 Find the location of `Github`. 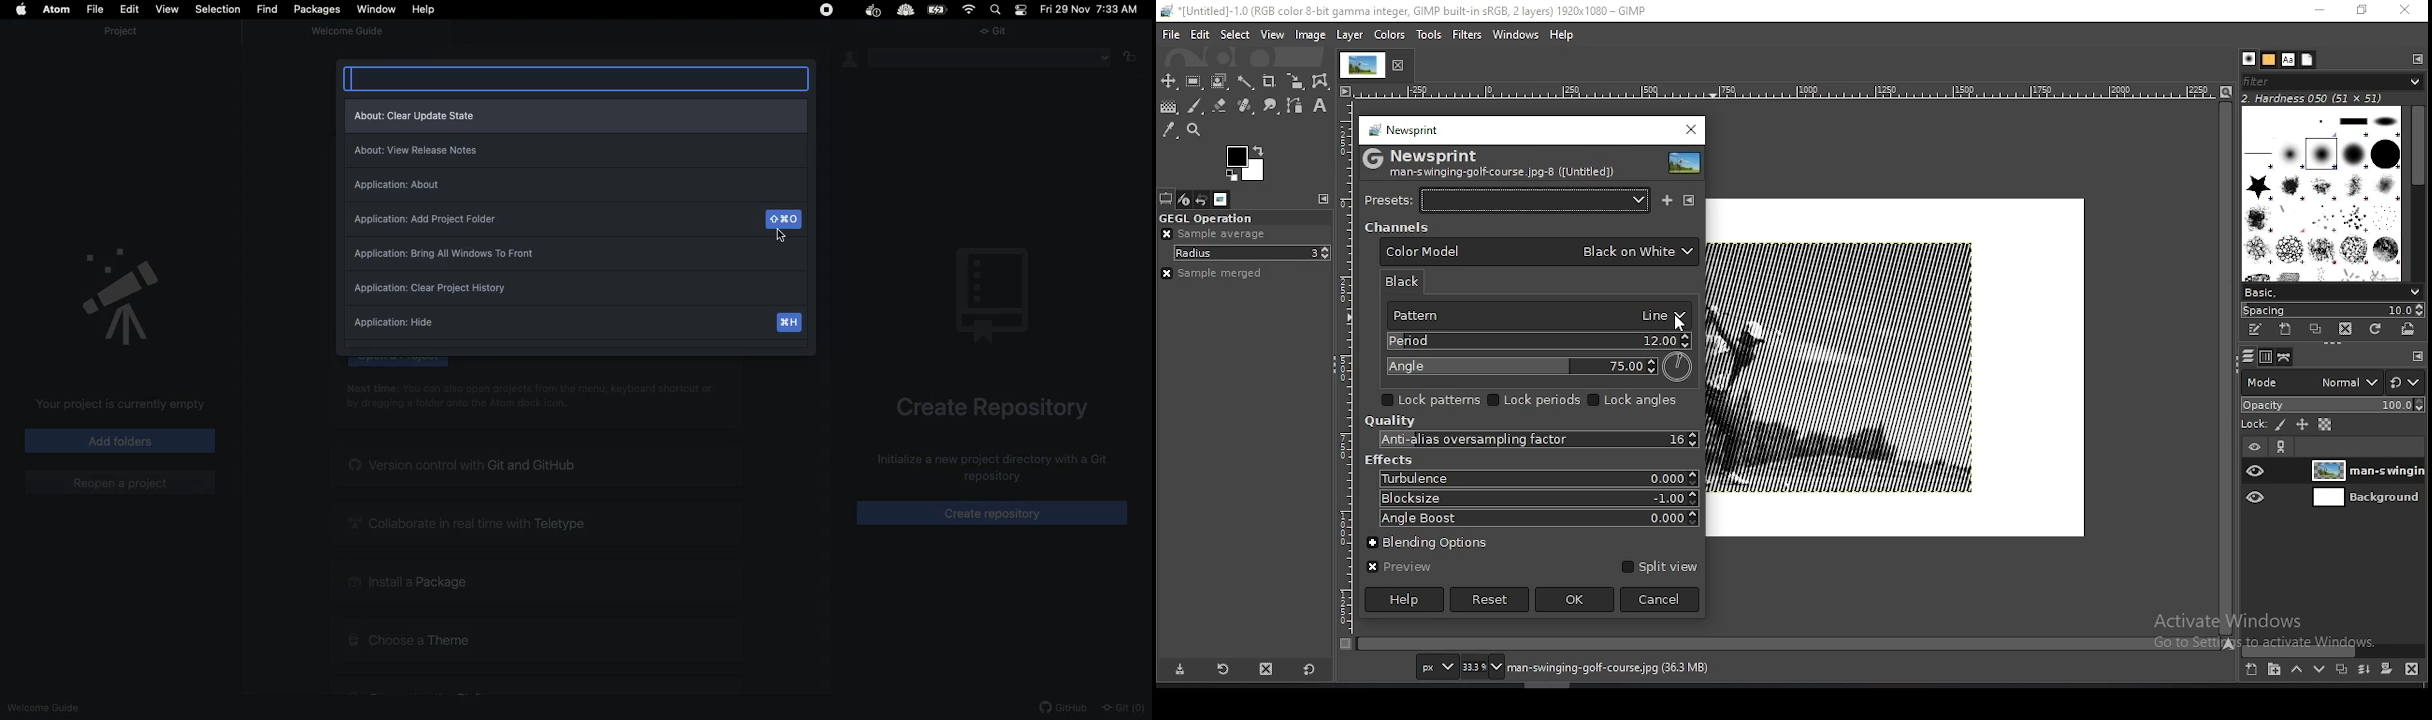

Github is located at coordinates (1064, 709).